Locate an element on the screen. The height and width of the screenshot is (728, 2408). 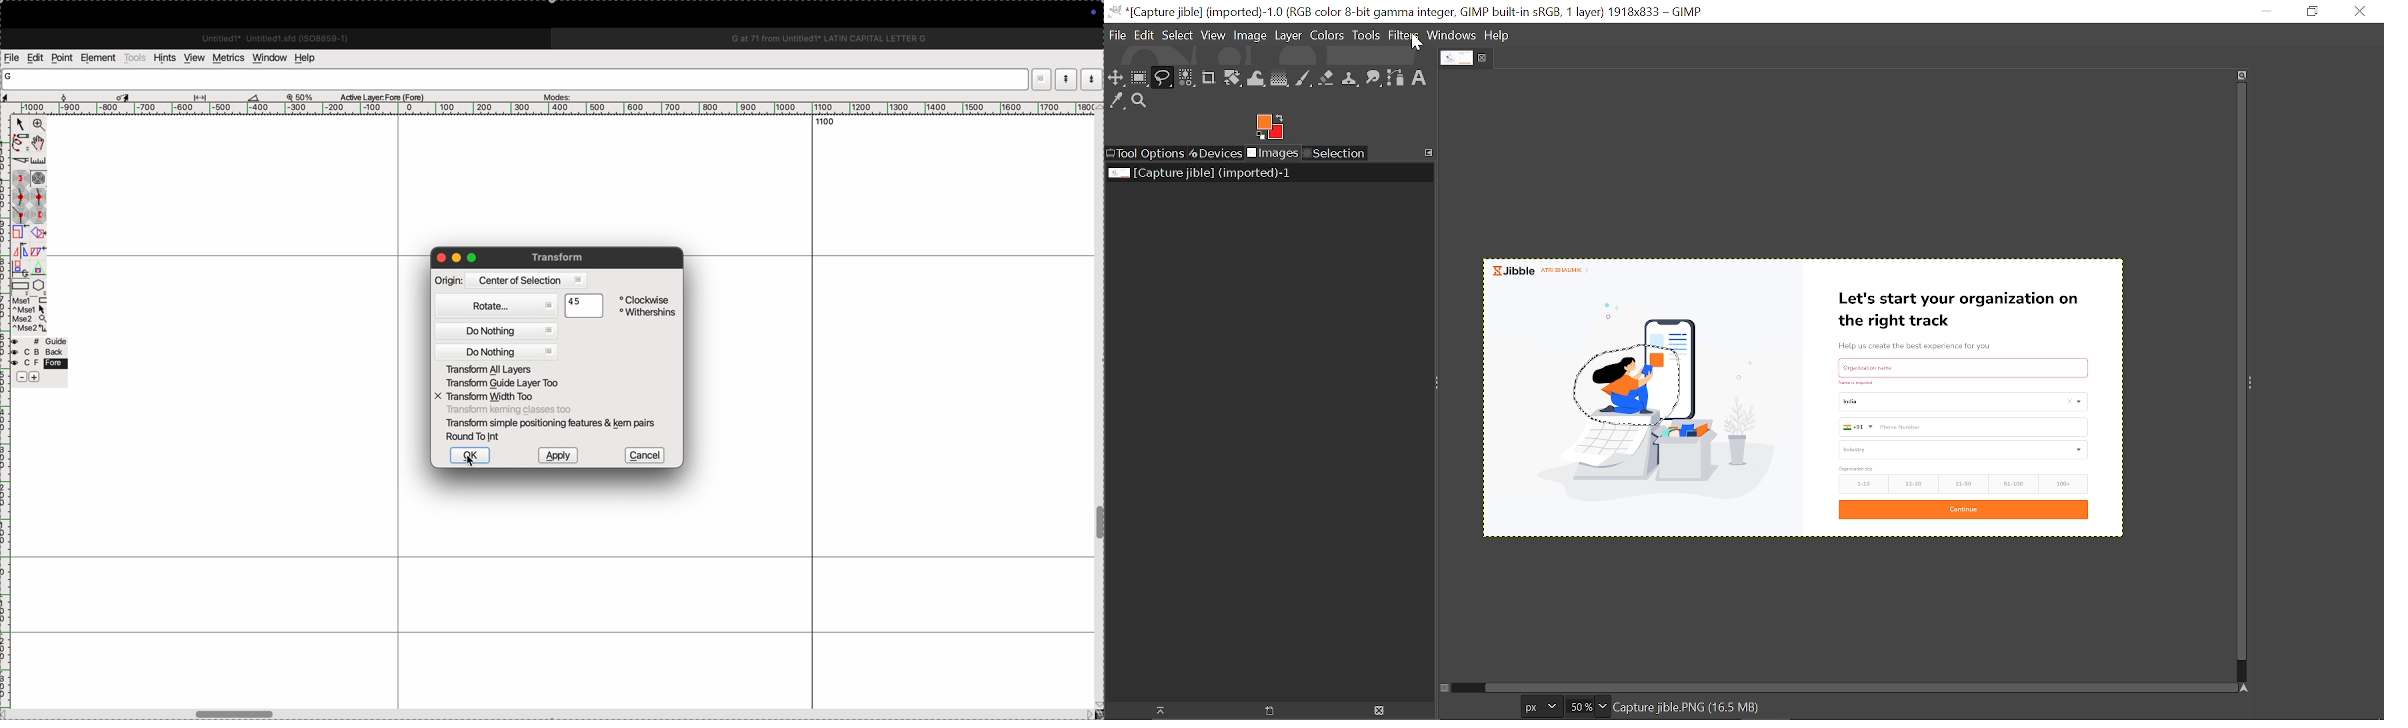
Select is located at coordinates (1178, 35).